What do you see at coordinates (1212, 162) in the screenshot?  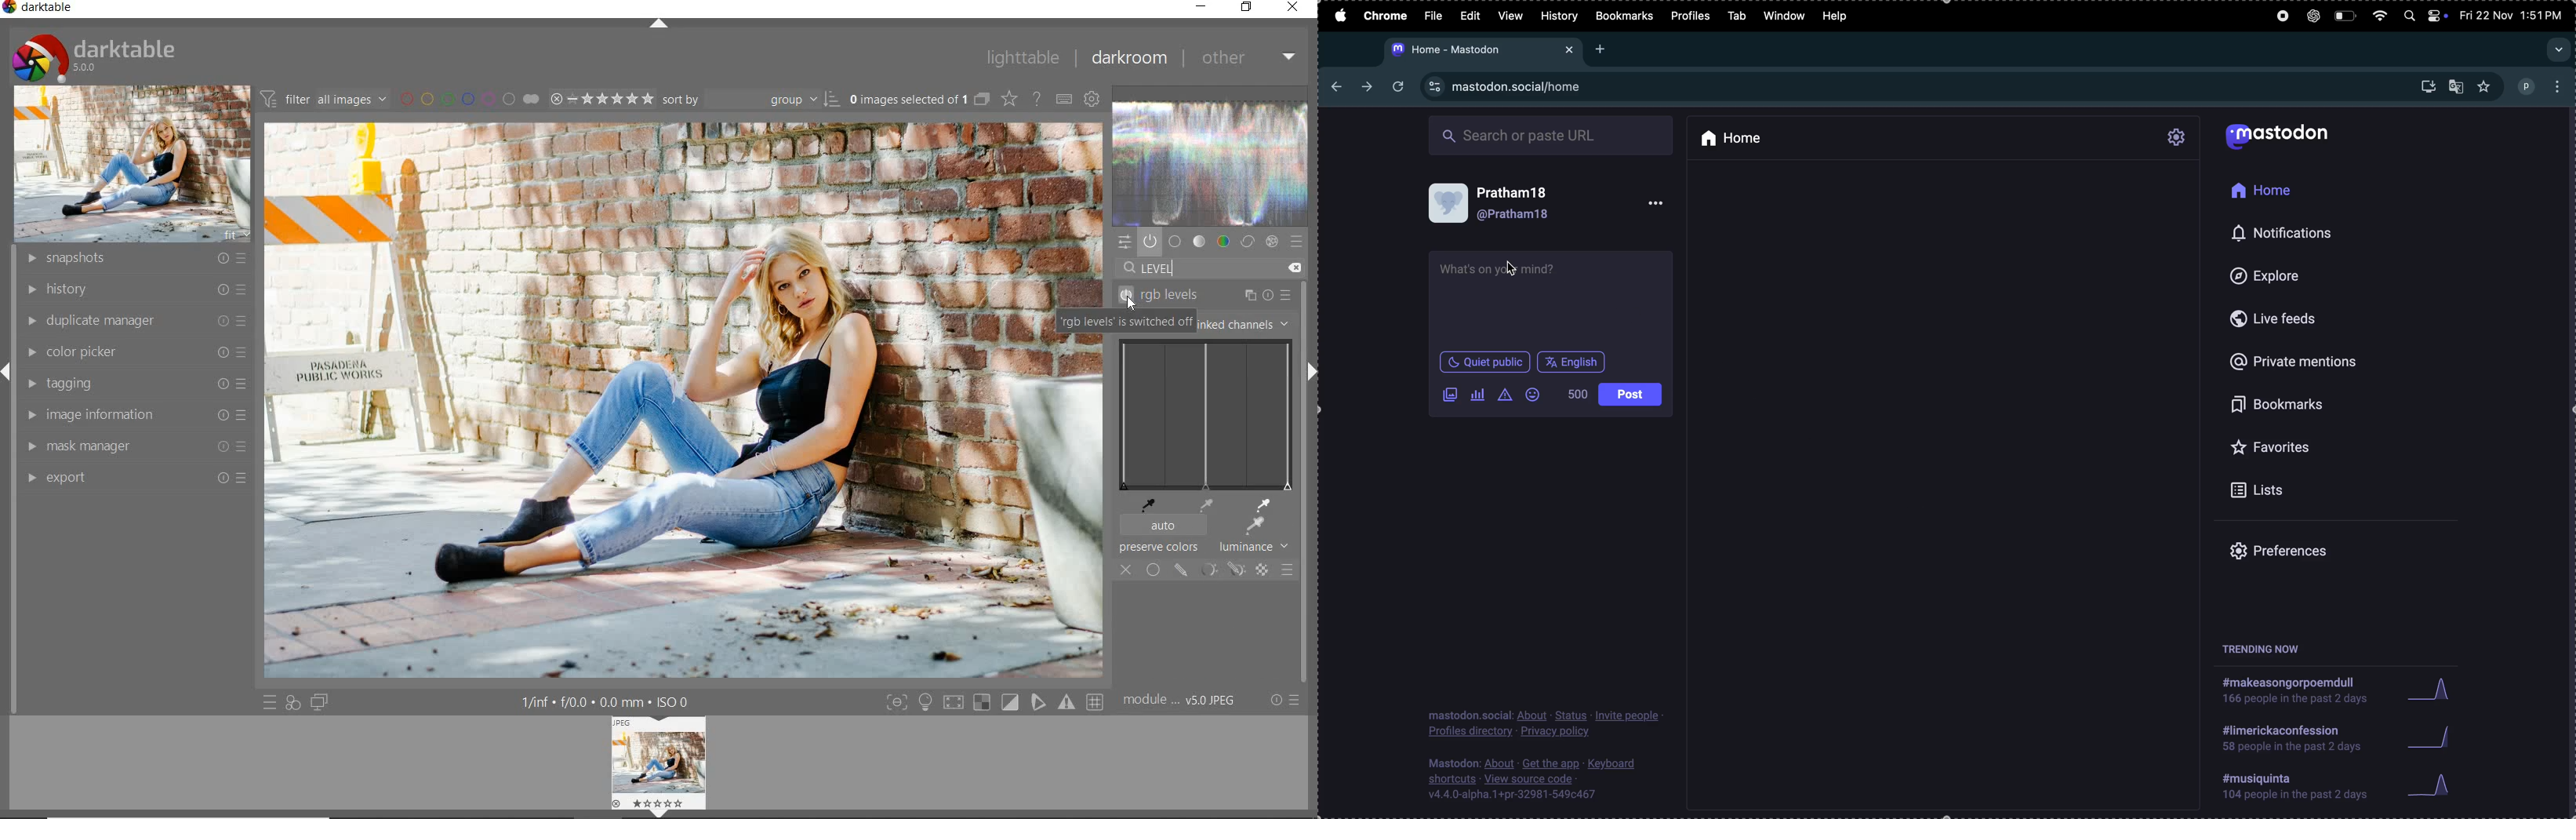 I see `waveform` at bounding box center [1212, 162].